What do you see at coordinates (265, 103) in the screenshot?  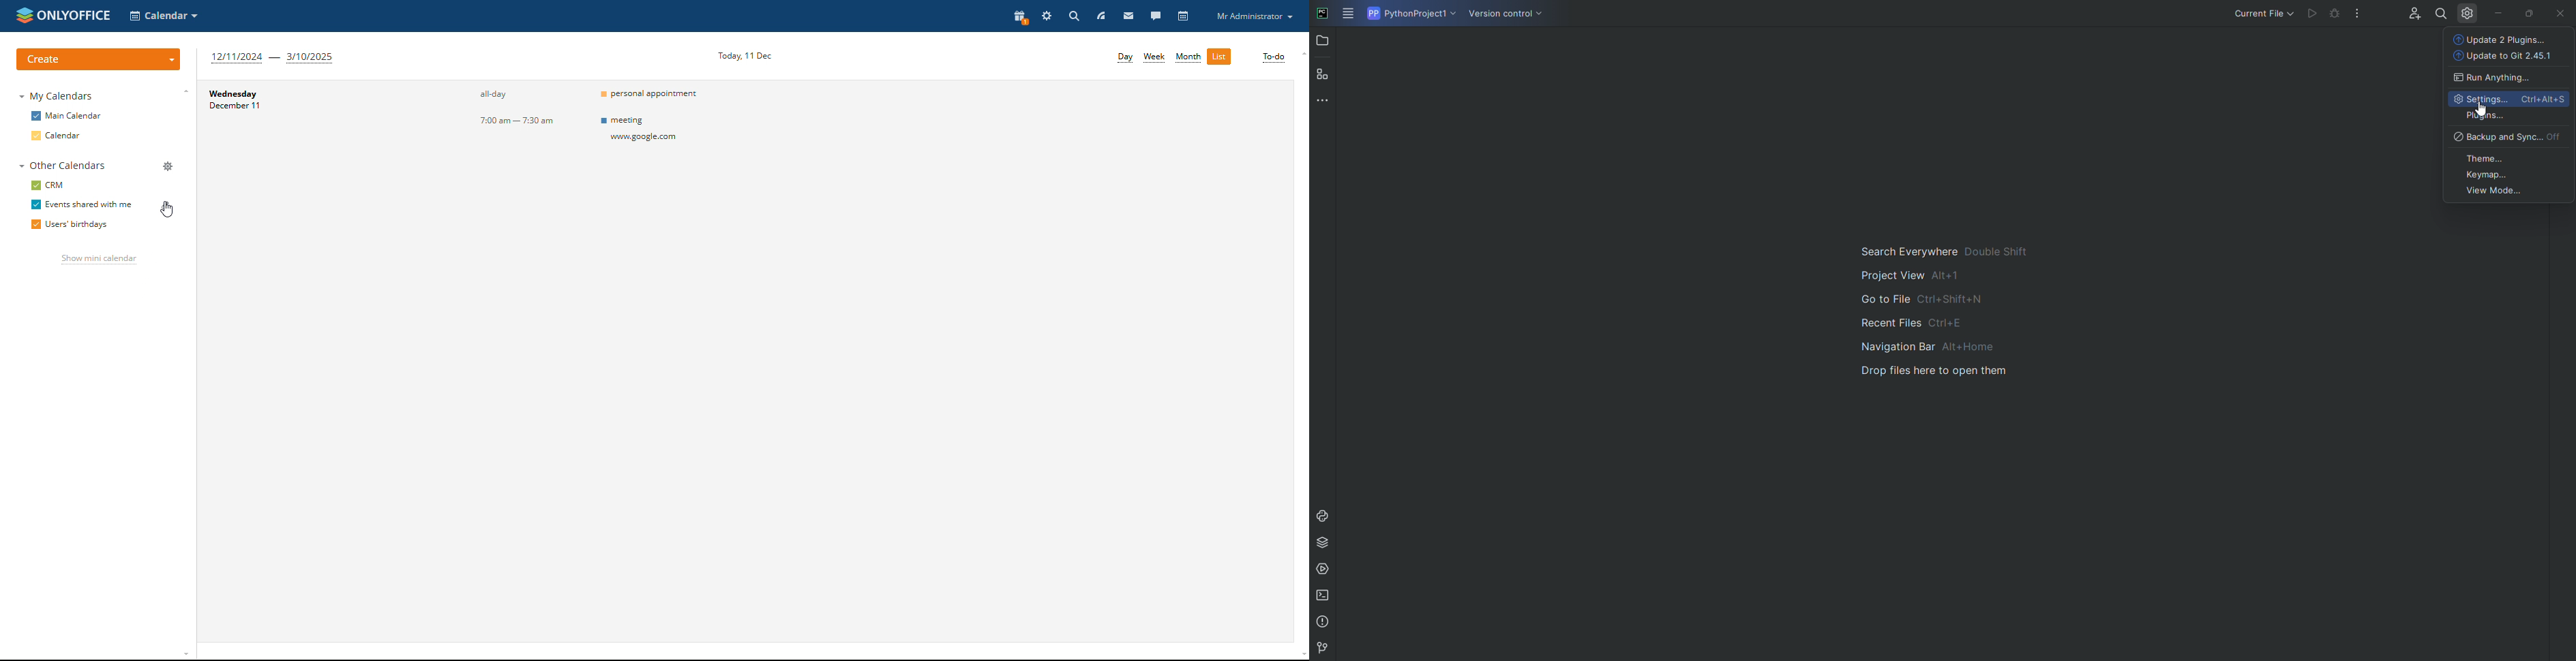 I see `day and date` at bounding box center [265, 103].